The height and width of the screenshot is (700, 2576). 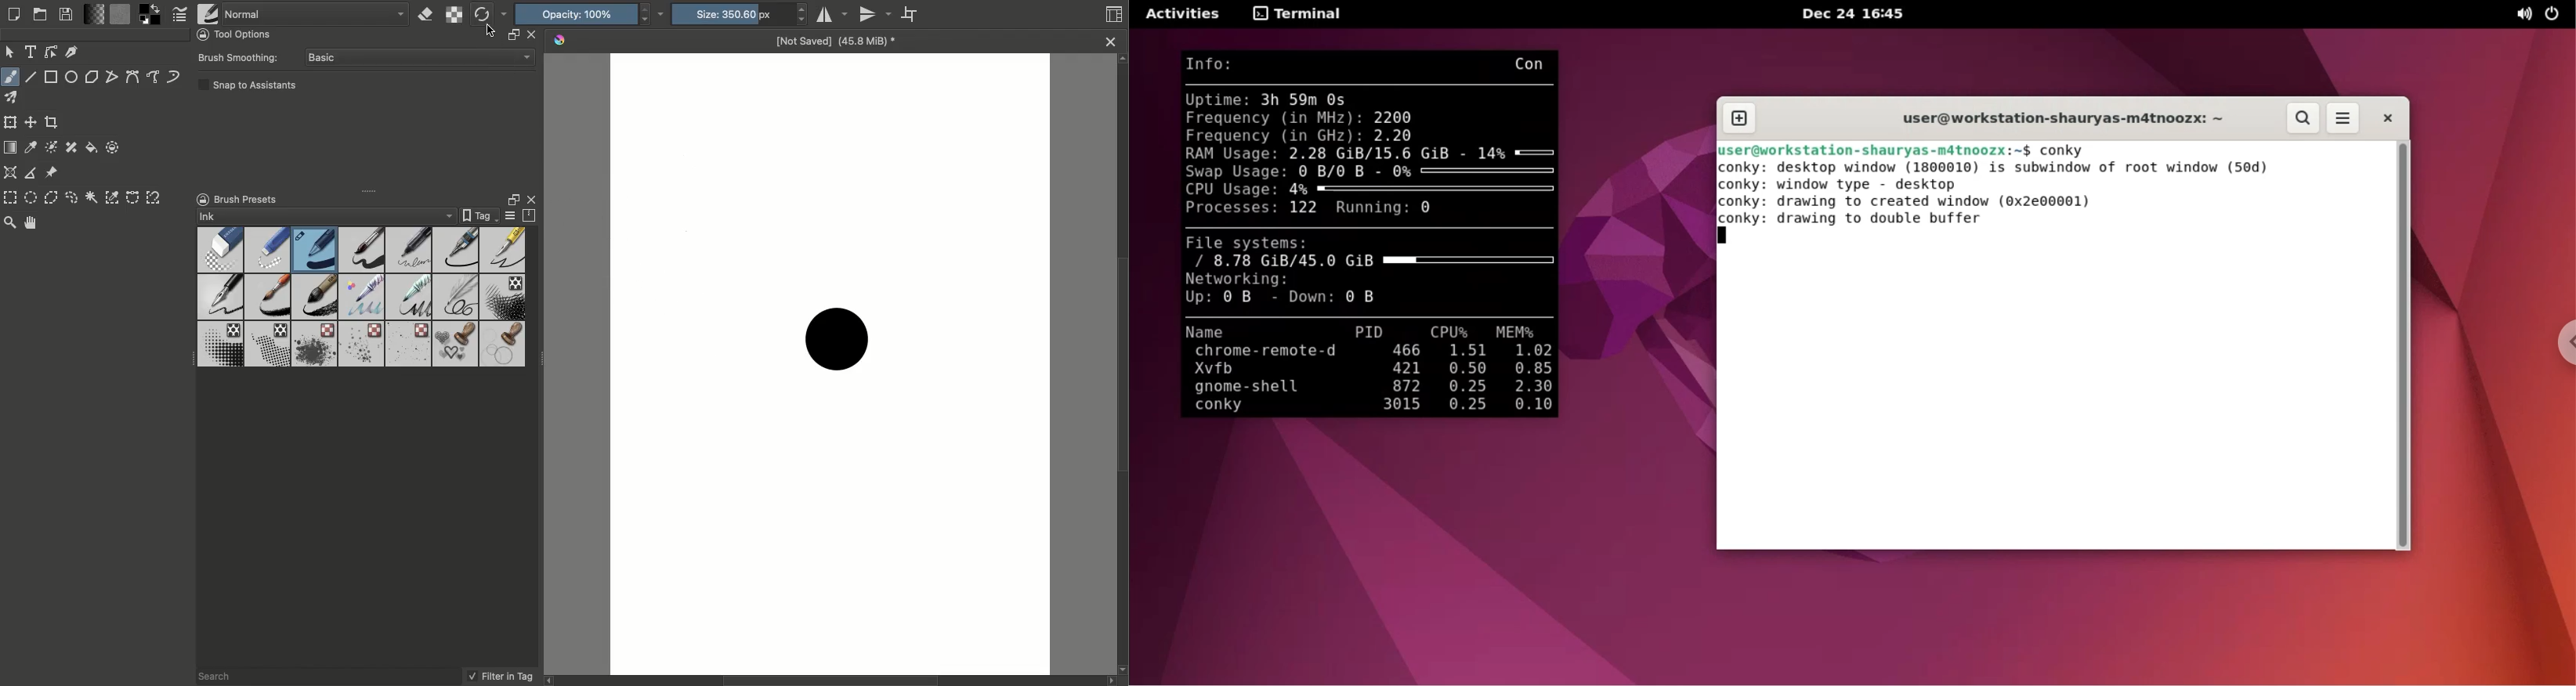 What do you see at coordinates (535, 199) in the screenshot?
I see `Close` at bounding box center [535, 199].